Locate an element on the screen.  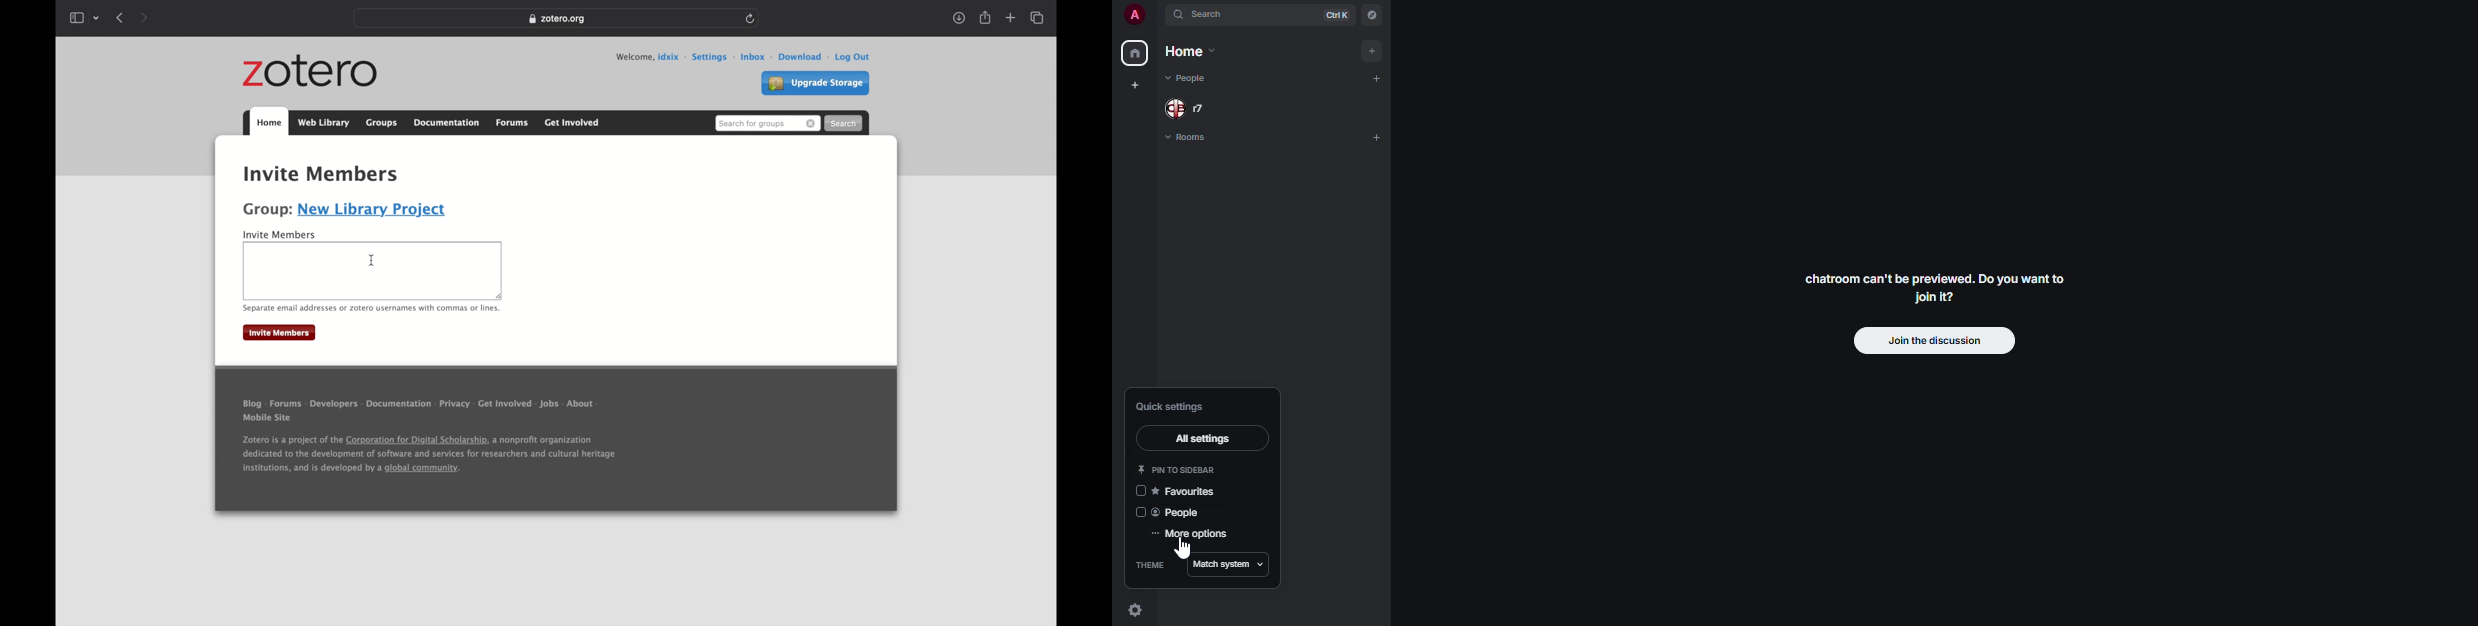
download is located at coordinates (804, 56).